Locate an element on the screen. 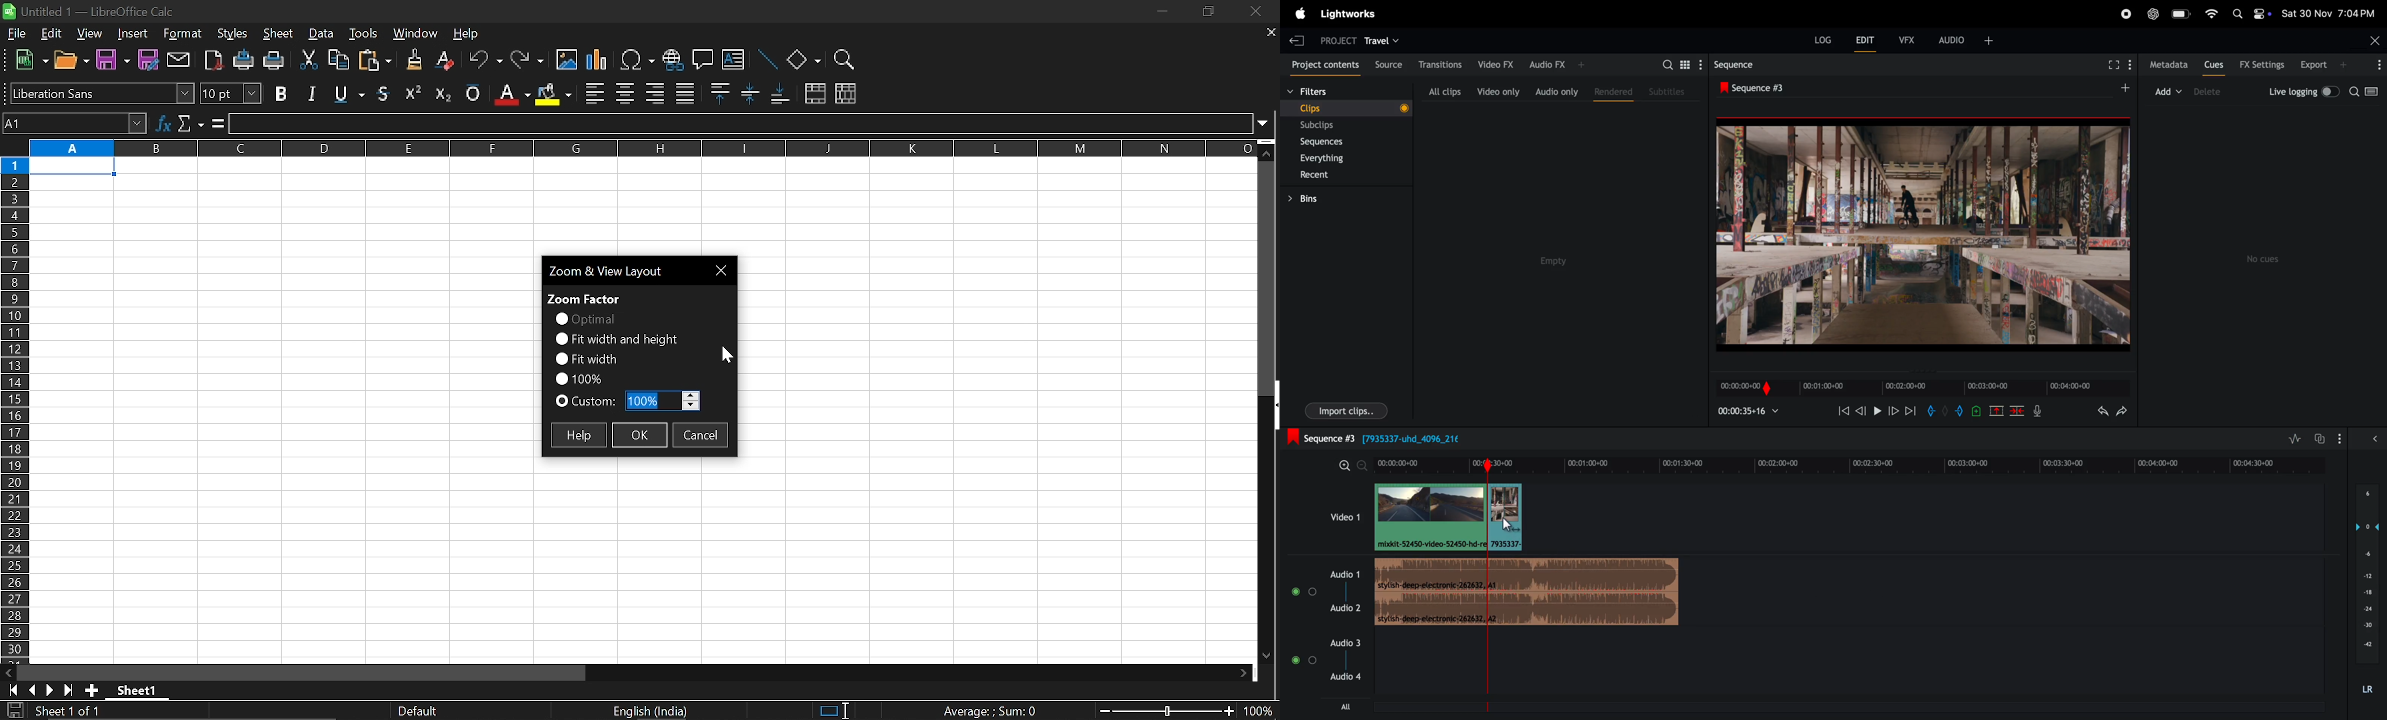 This screenshot has width=2408, height=728. Audio is located at coordinates (1304, 661).